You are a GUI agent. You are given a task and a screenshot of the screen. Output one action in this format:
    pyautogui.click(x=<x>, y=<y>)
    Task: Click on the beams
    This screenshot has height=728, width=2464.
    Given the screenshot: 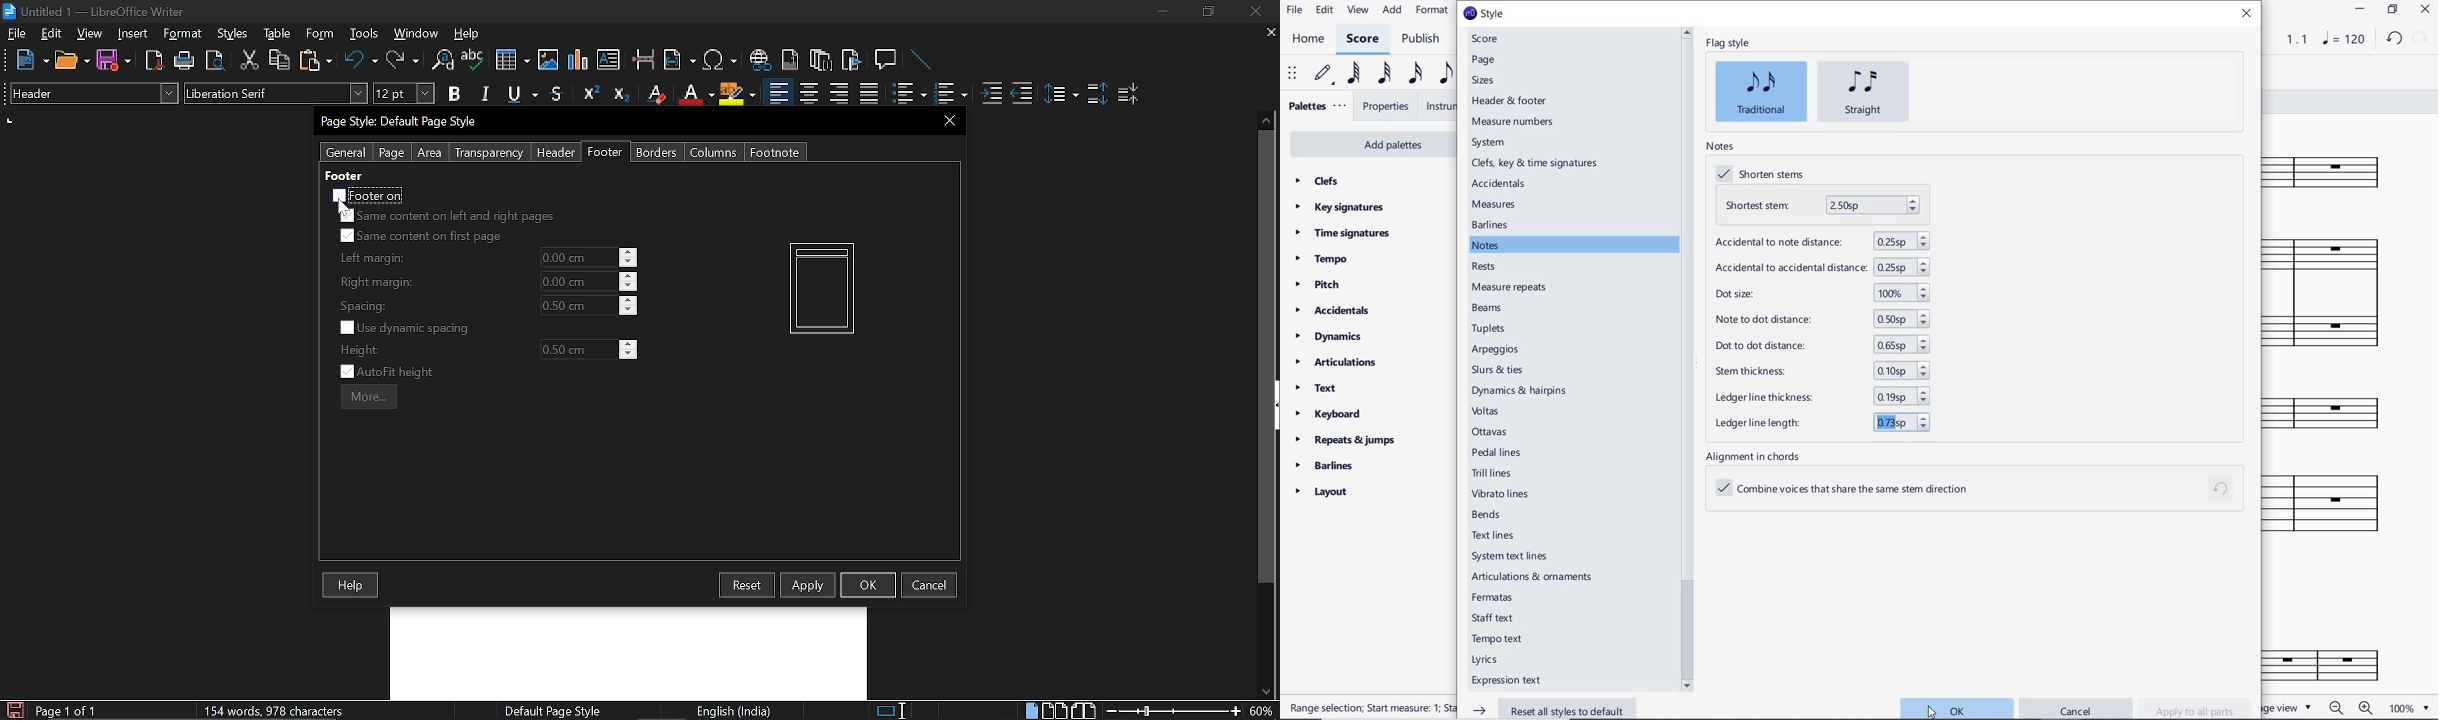 What is the action you would take?
    pyautogui.click(x=1488, y=308)
    